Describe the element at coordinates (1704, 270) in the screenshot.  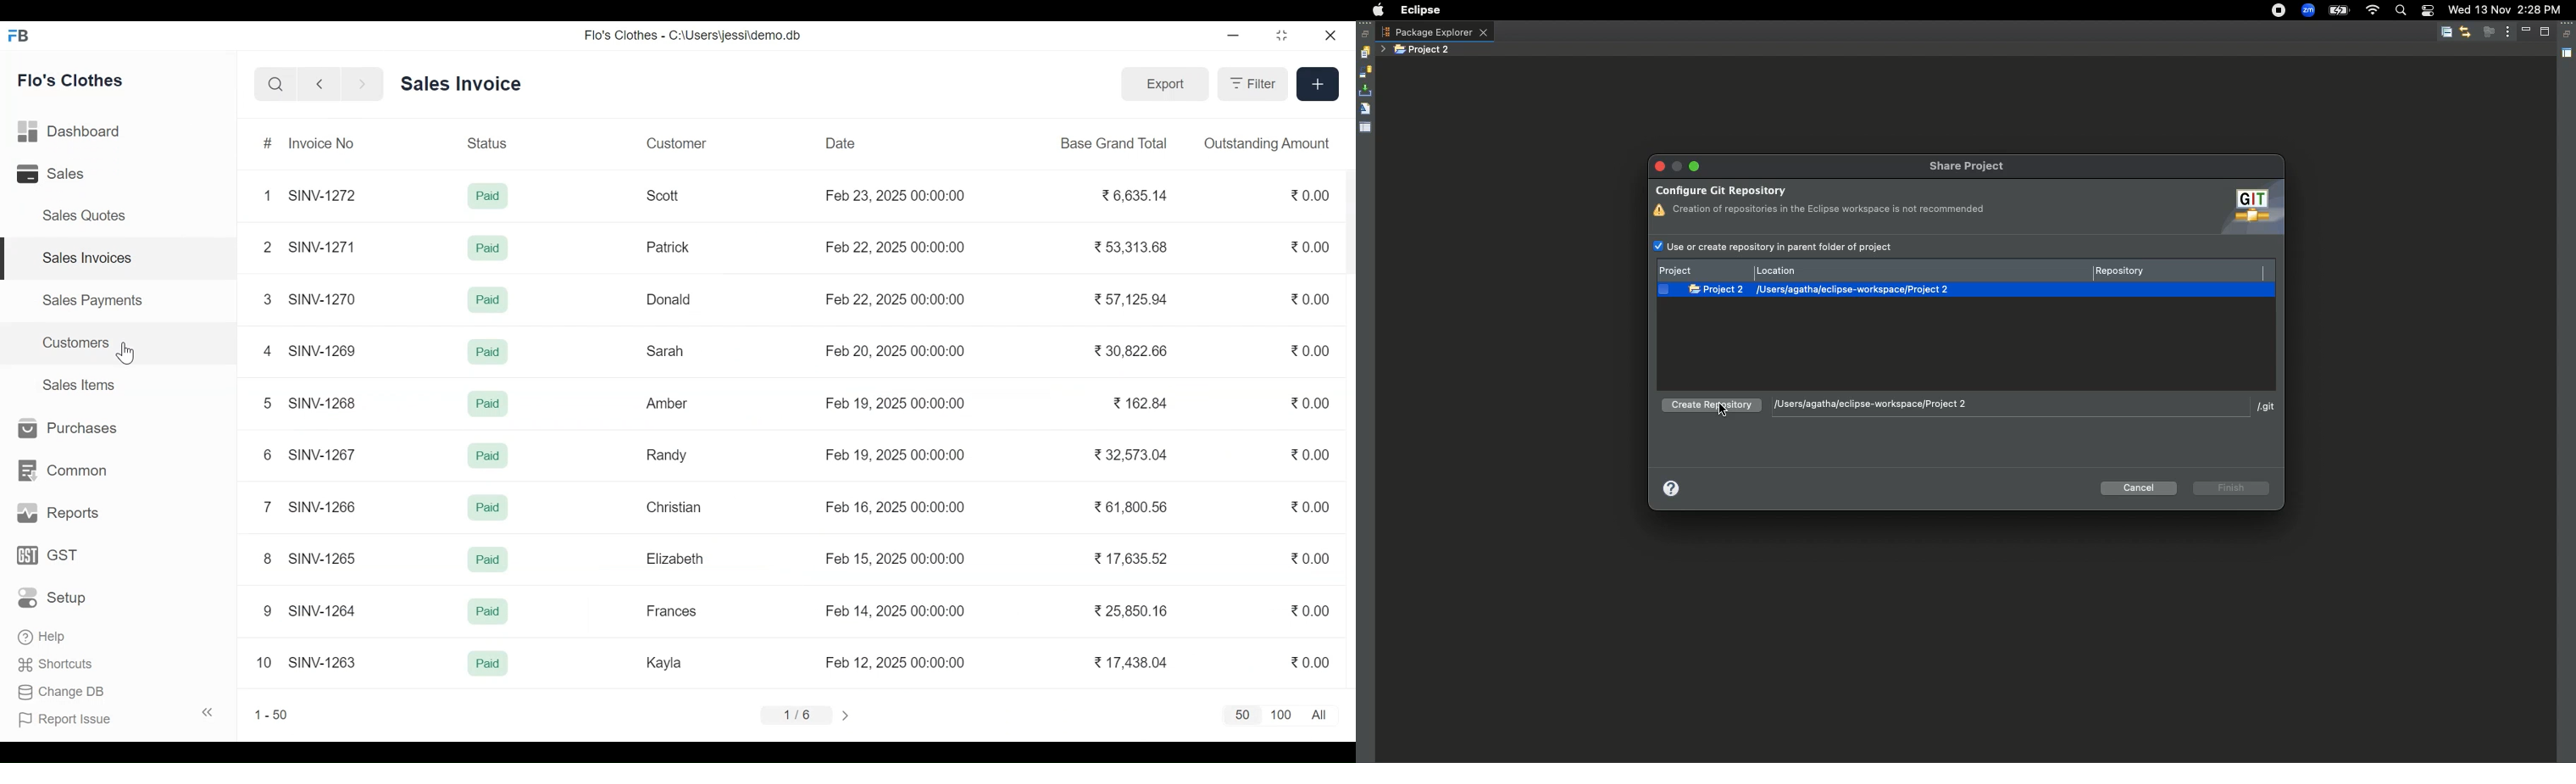
I see `Project Name` at that location.